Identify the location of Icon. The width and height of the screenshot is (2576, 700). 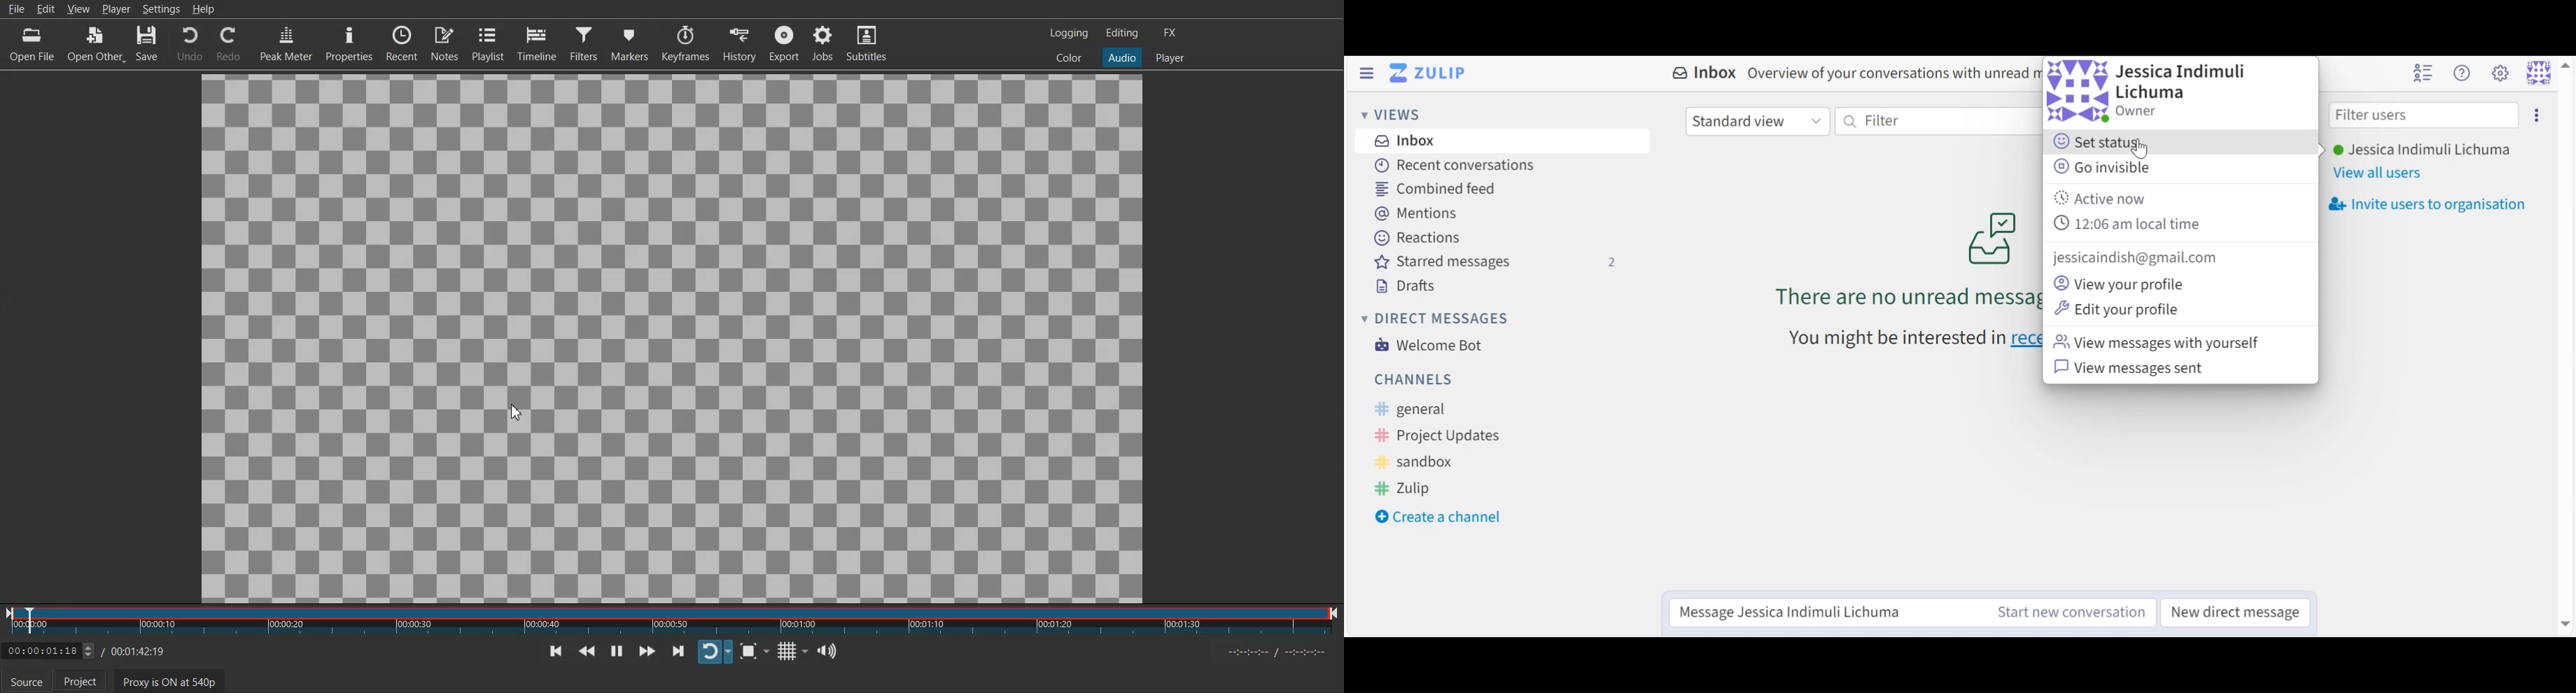
(2078, 91).